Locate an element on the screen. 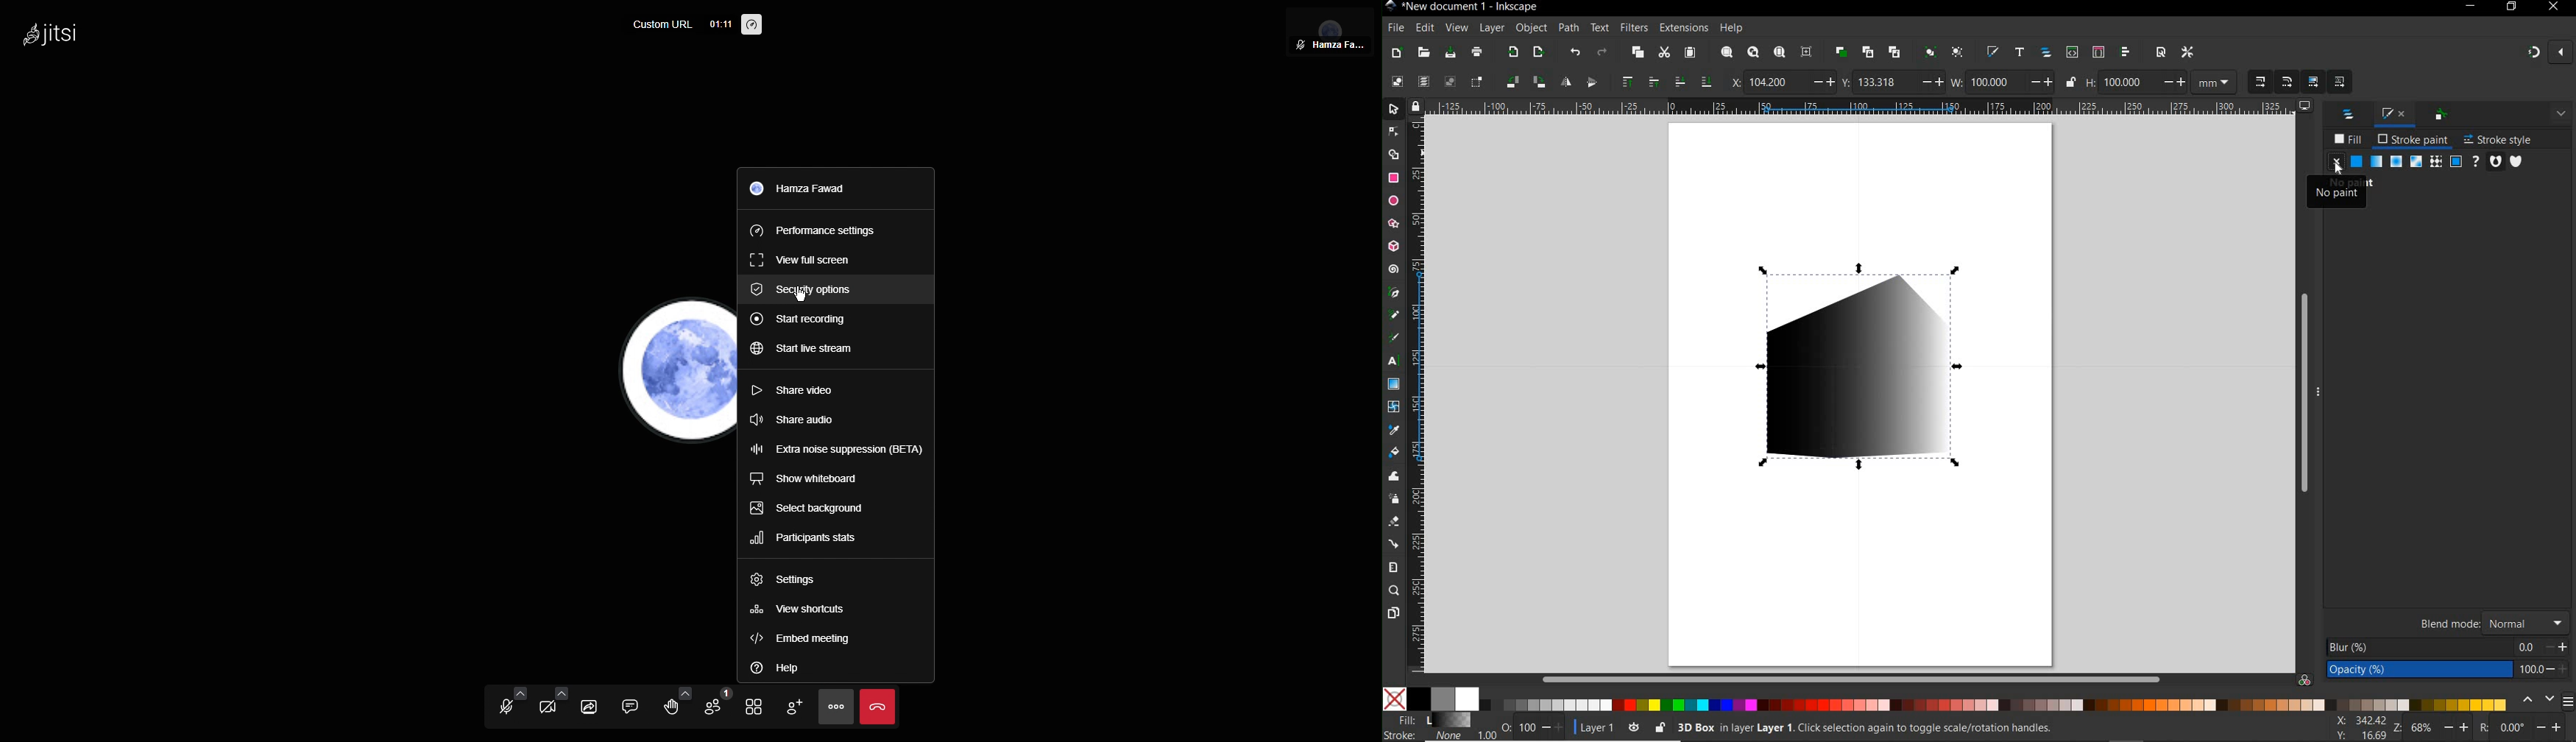  Share audio is located at coordinates (801, 420).